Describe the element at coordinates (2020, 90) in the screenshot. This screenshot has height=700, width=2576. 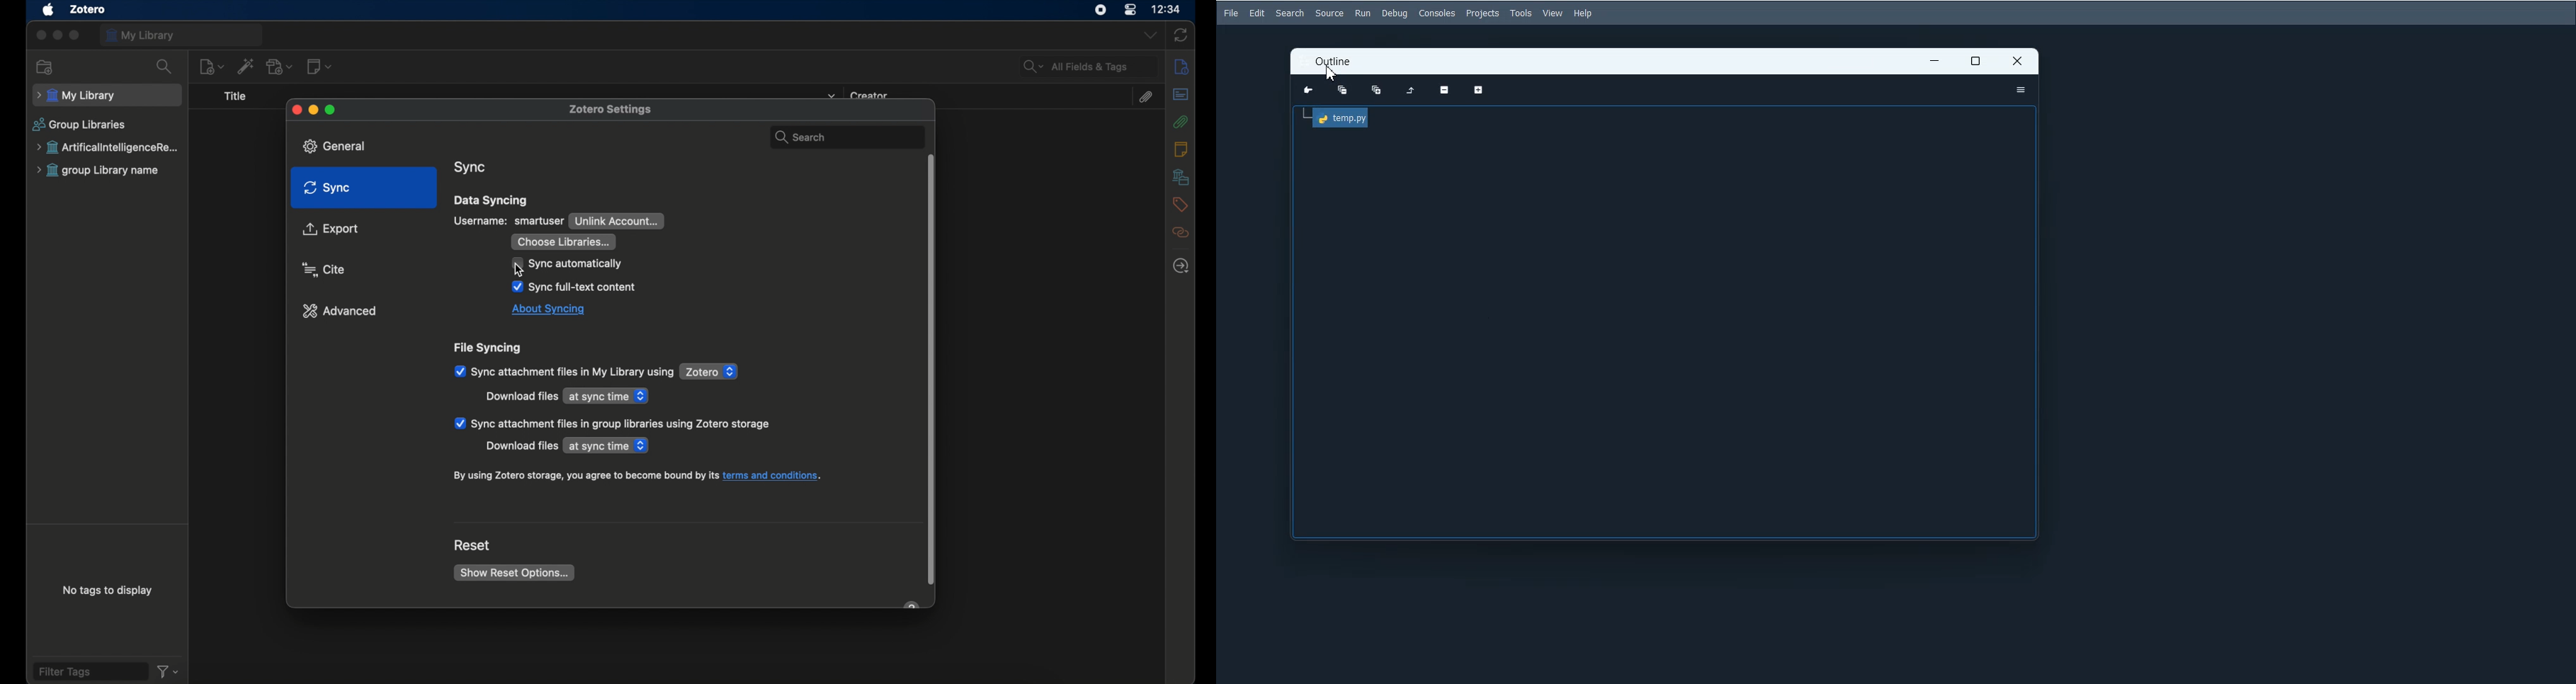
I see `Options` at that location.